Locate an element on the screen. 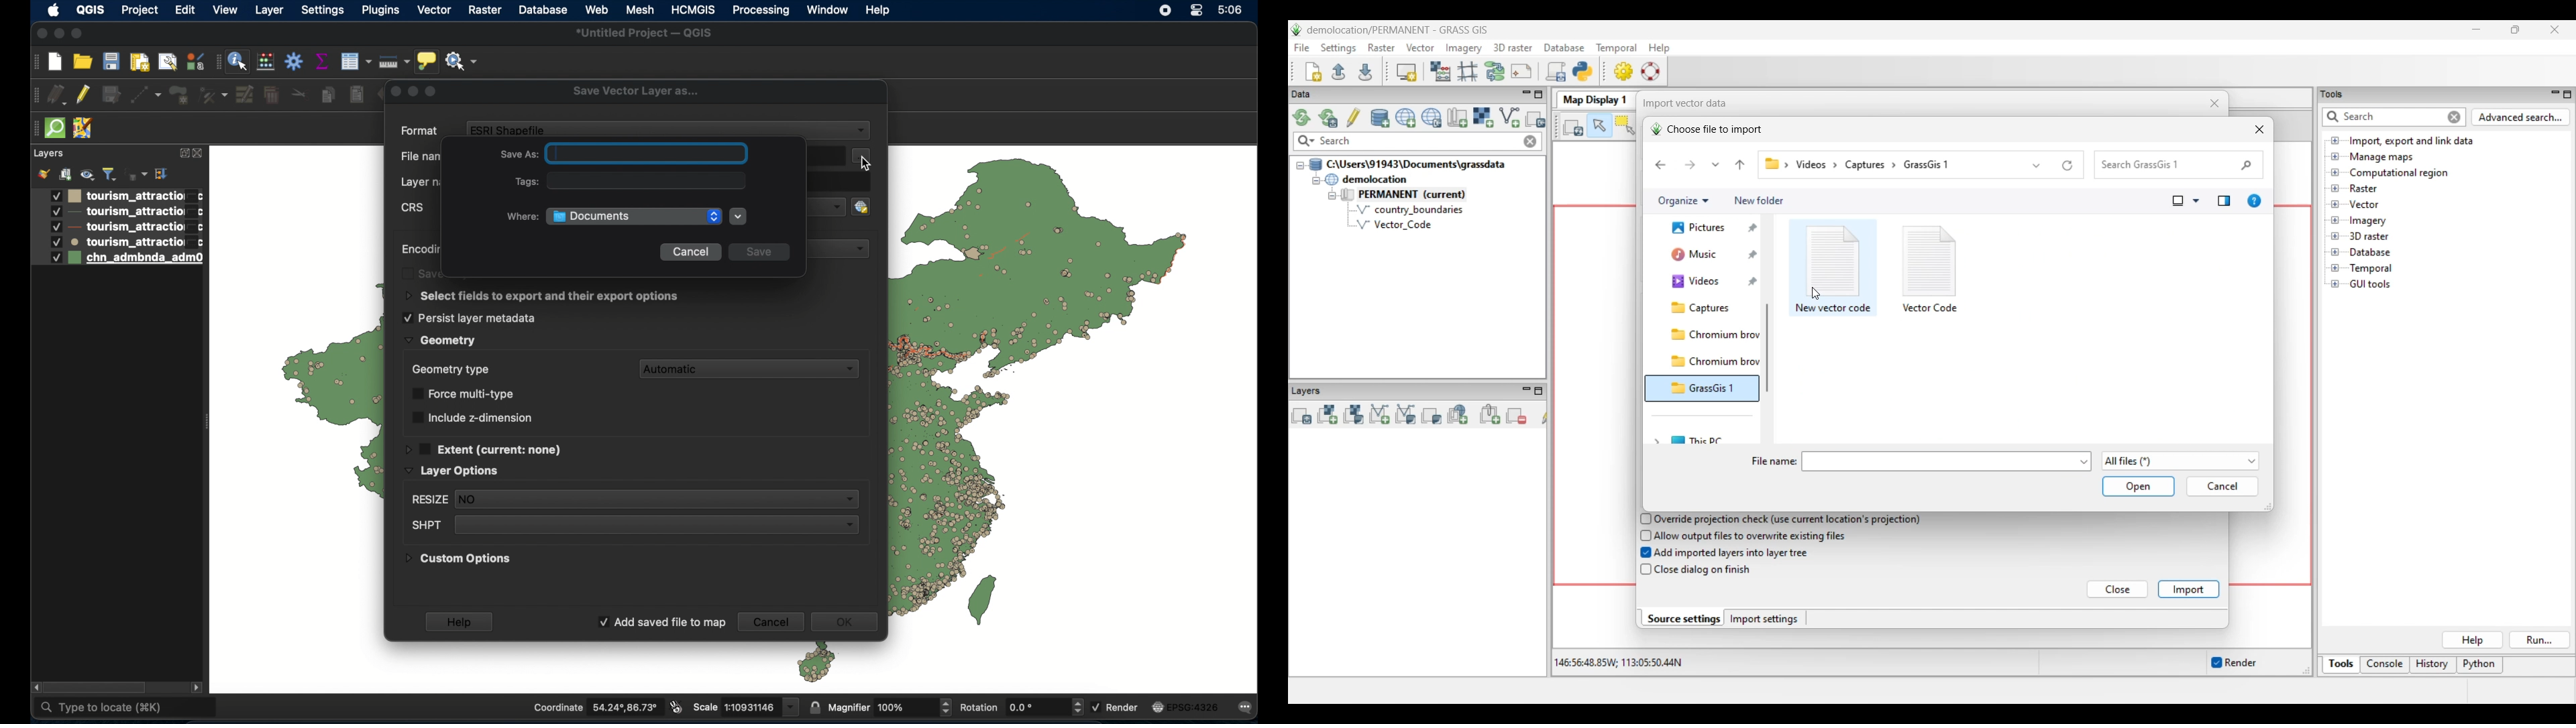 Image resolution: width=2576 pixels, height=728 pixels. window is located at coordinates (828, 10).